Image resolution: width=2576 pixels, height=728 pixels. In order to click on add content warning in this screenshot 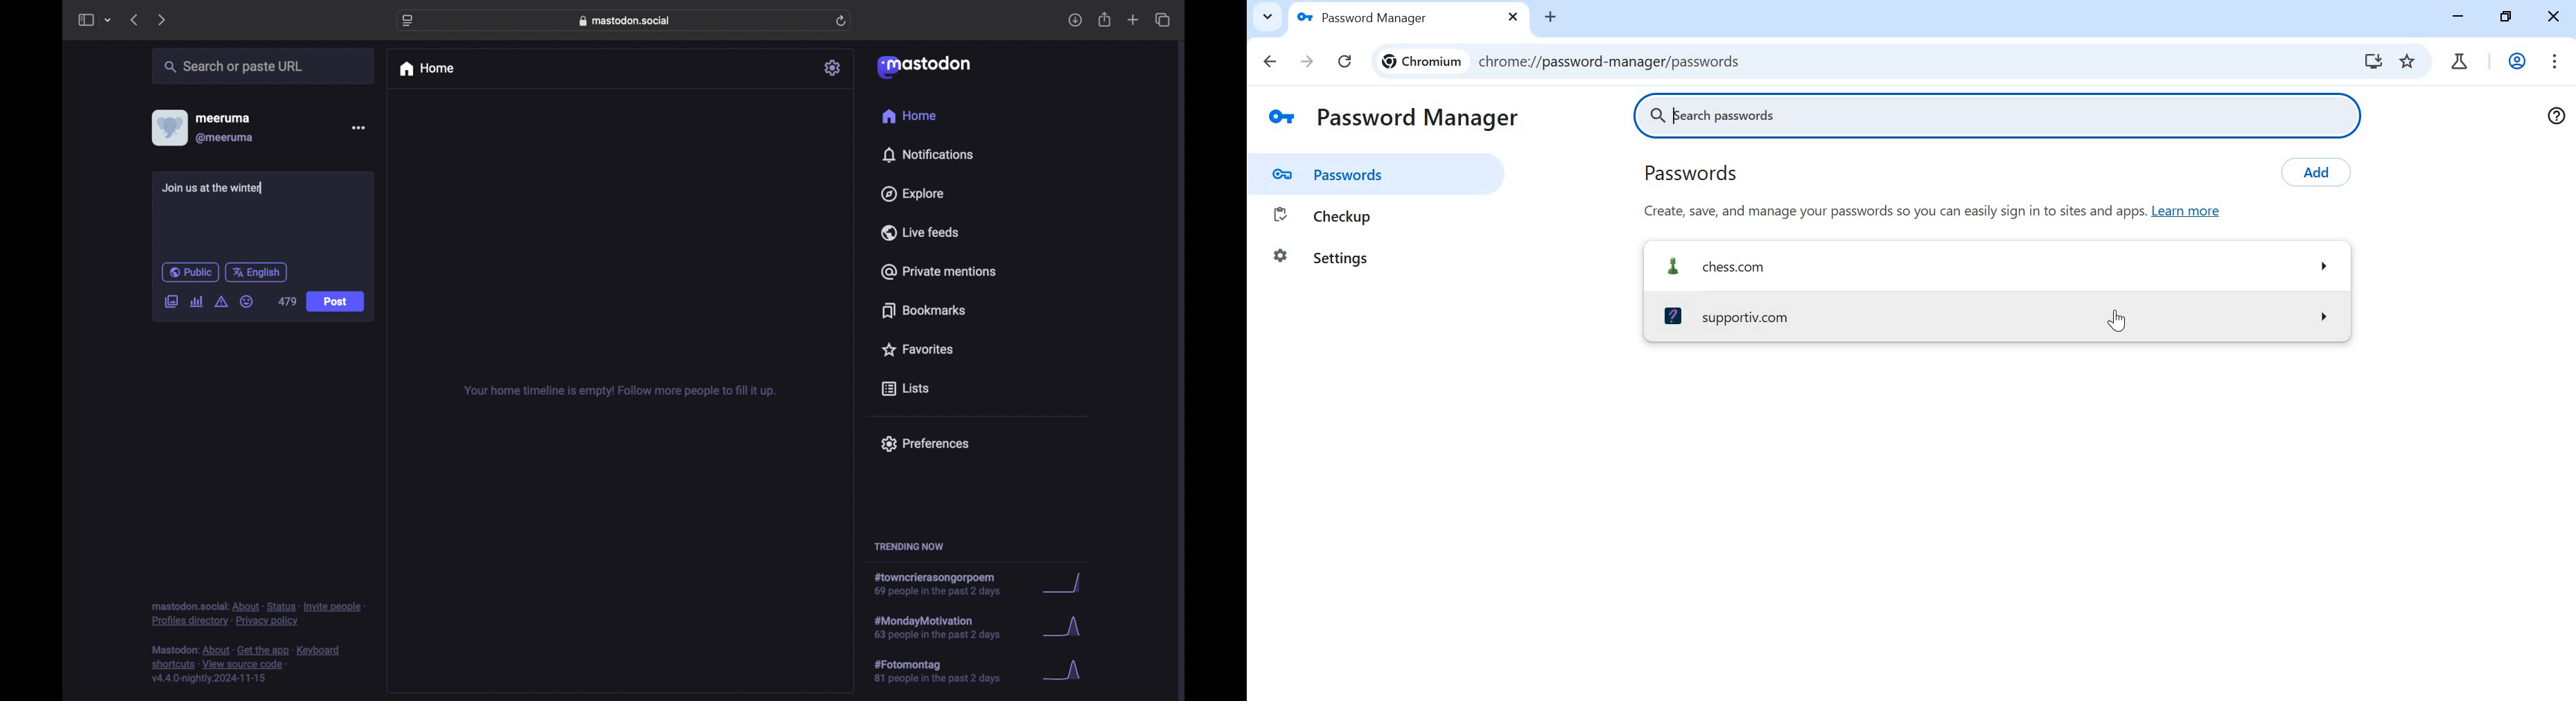, I will do `click(221, 302)`.